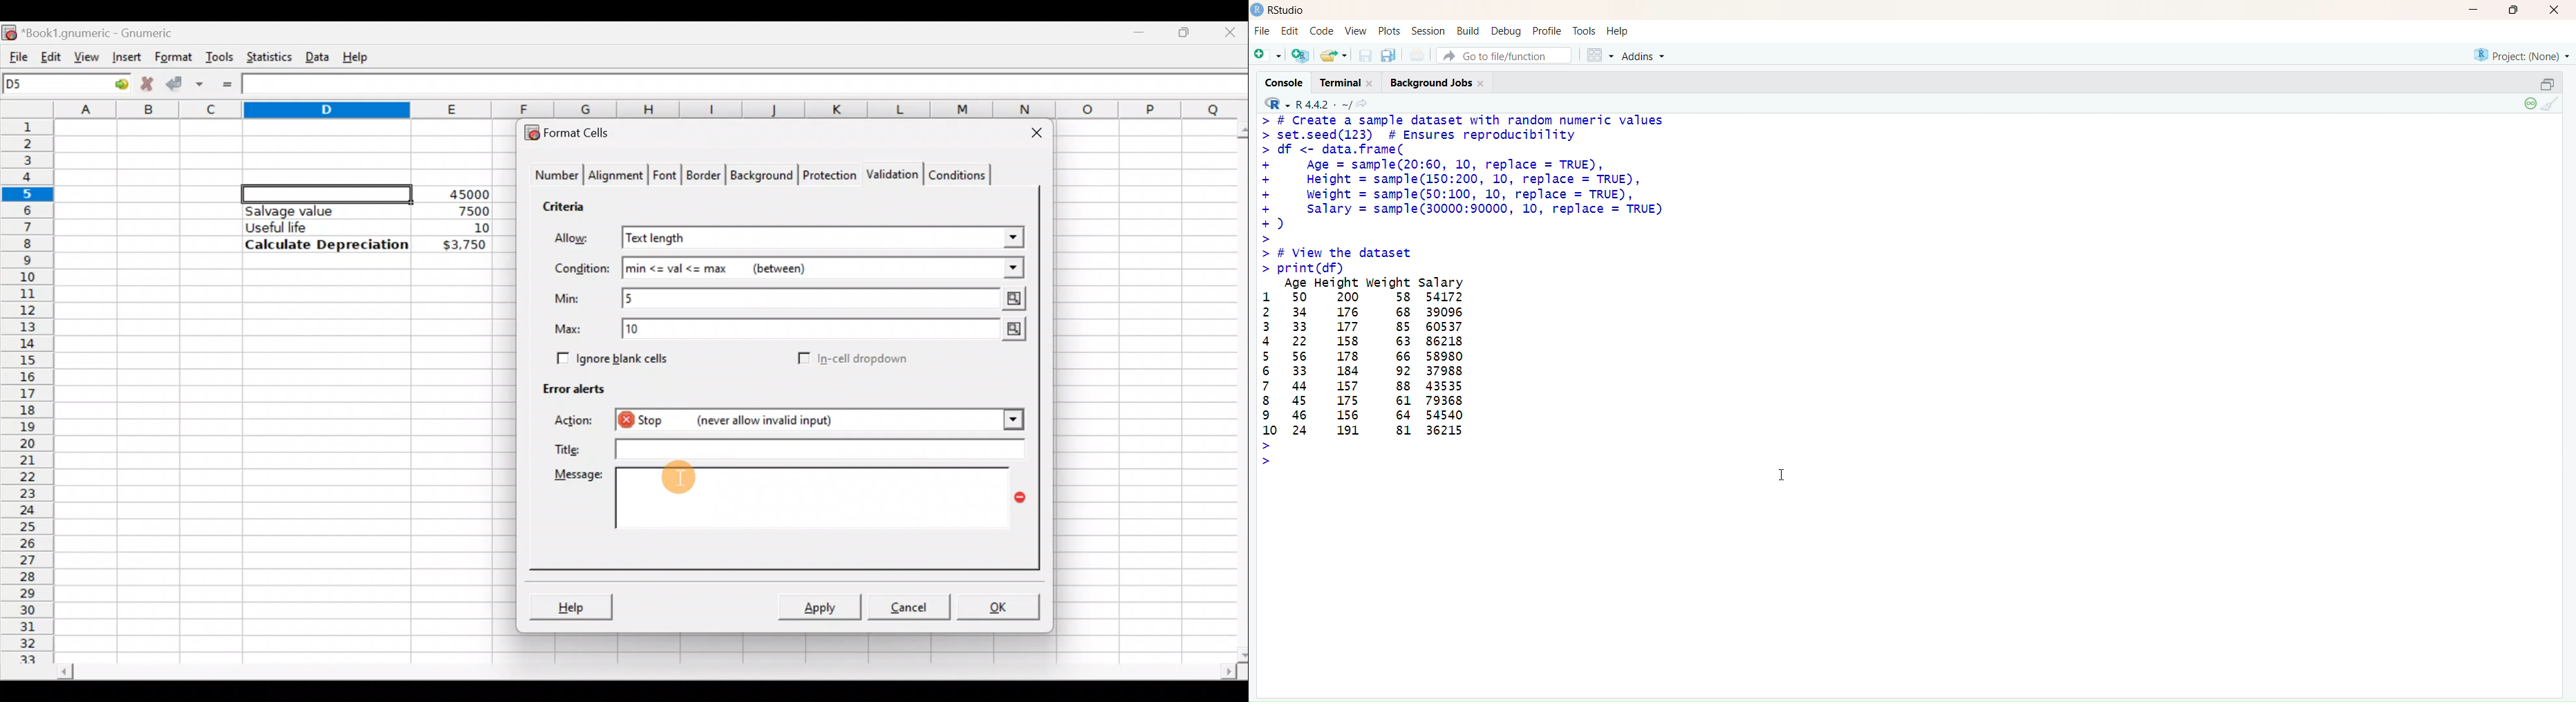 This screenshot has height=728, width=2576. I want to click on Save all open documents (Ctrl + Alt + S), so click(1389, 54).